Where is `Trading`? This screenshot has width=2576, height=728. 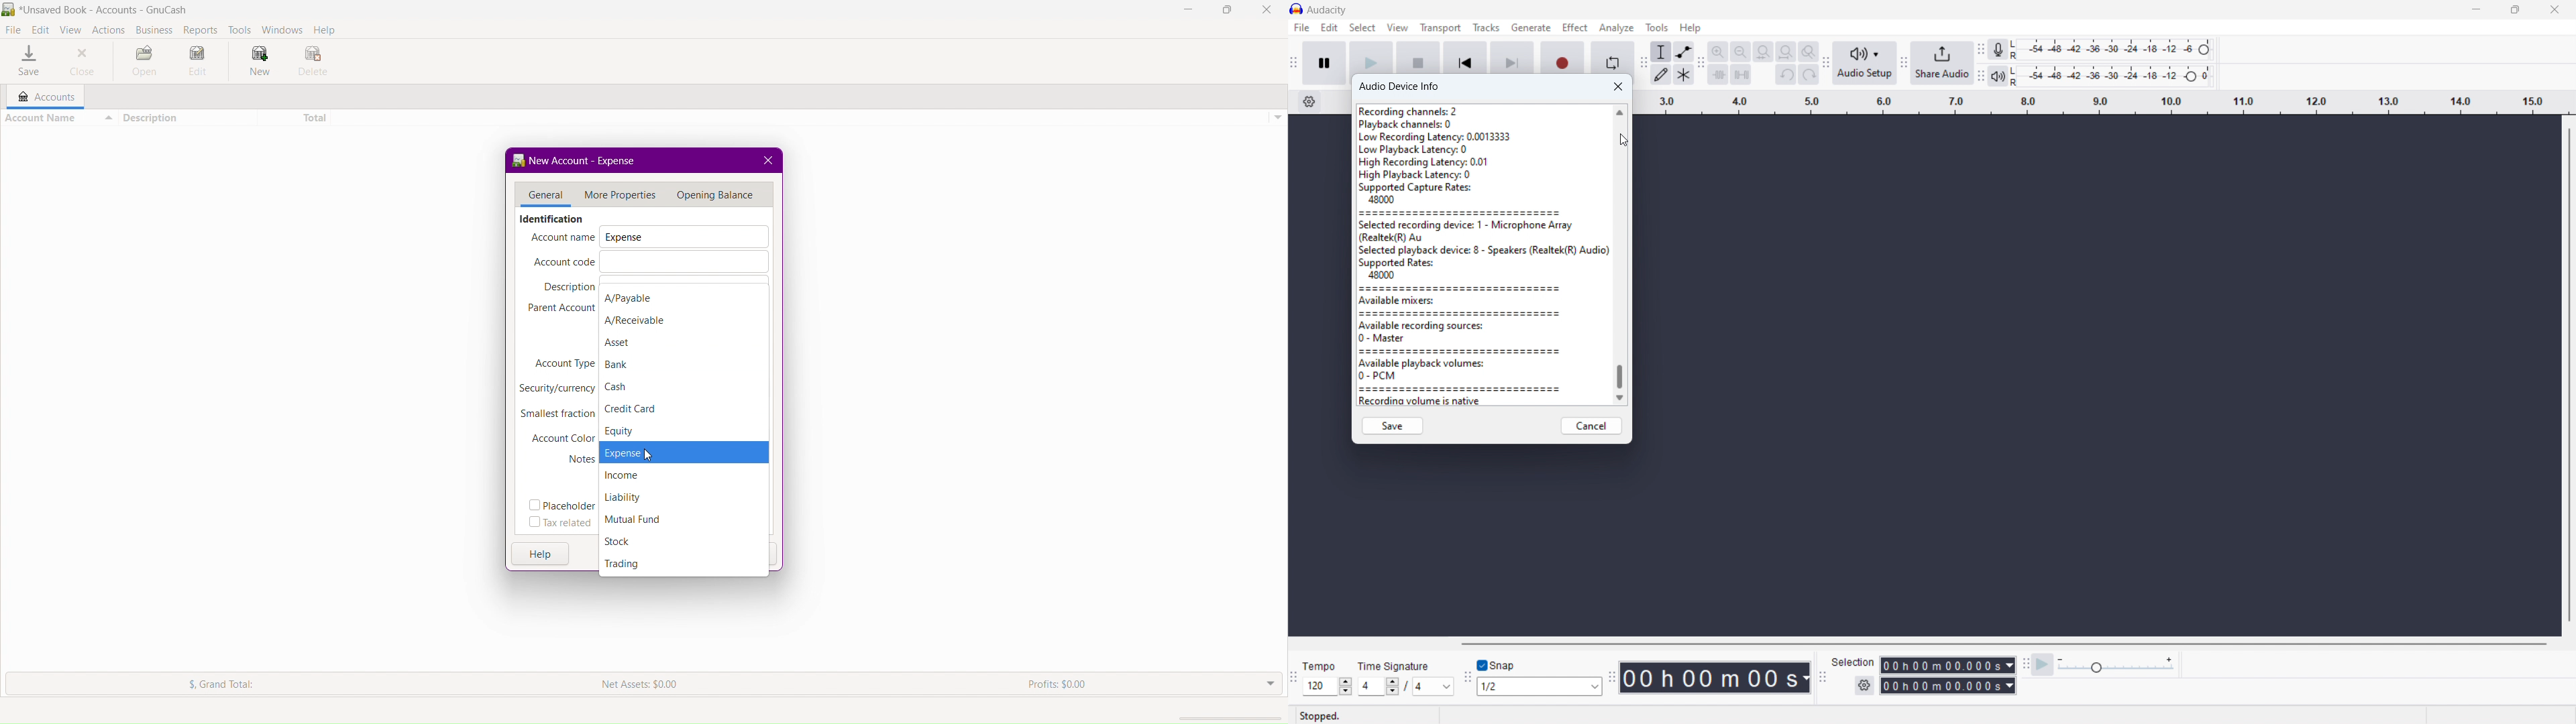 Trading is located at coordinates (623, 564).